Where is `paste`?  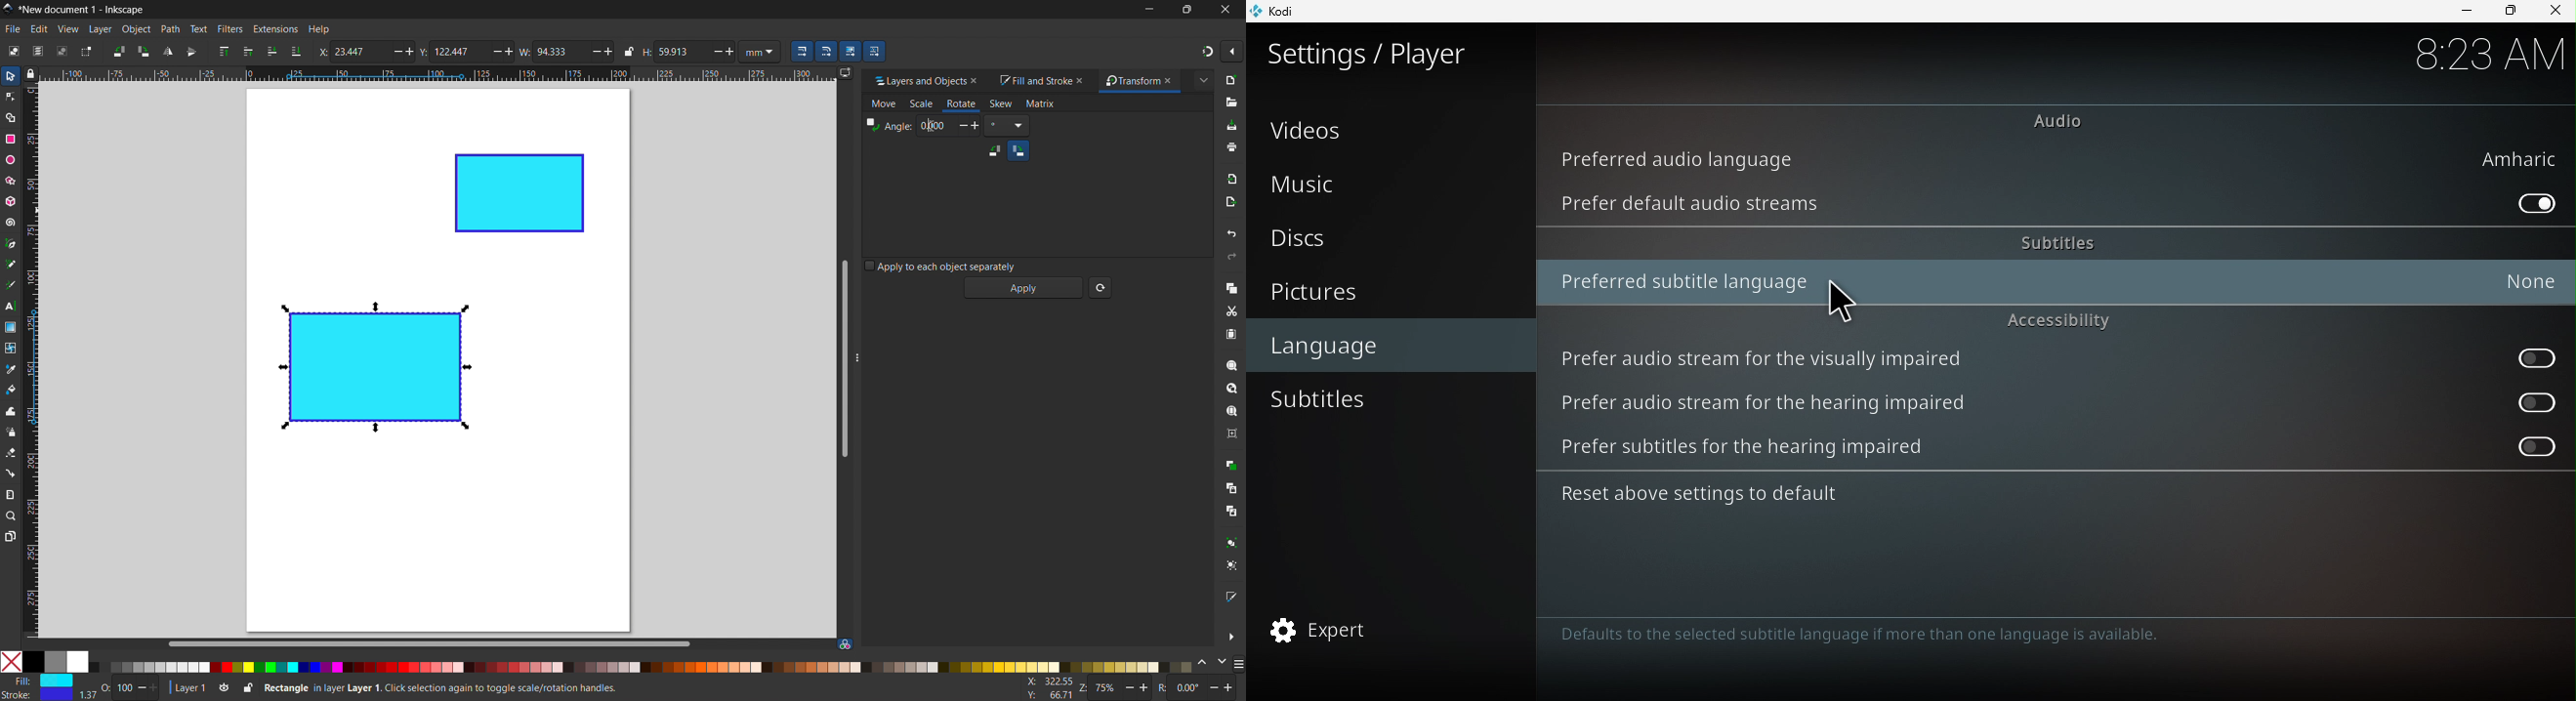
paste is located at coordinates (1231, 334).